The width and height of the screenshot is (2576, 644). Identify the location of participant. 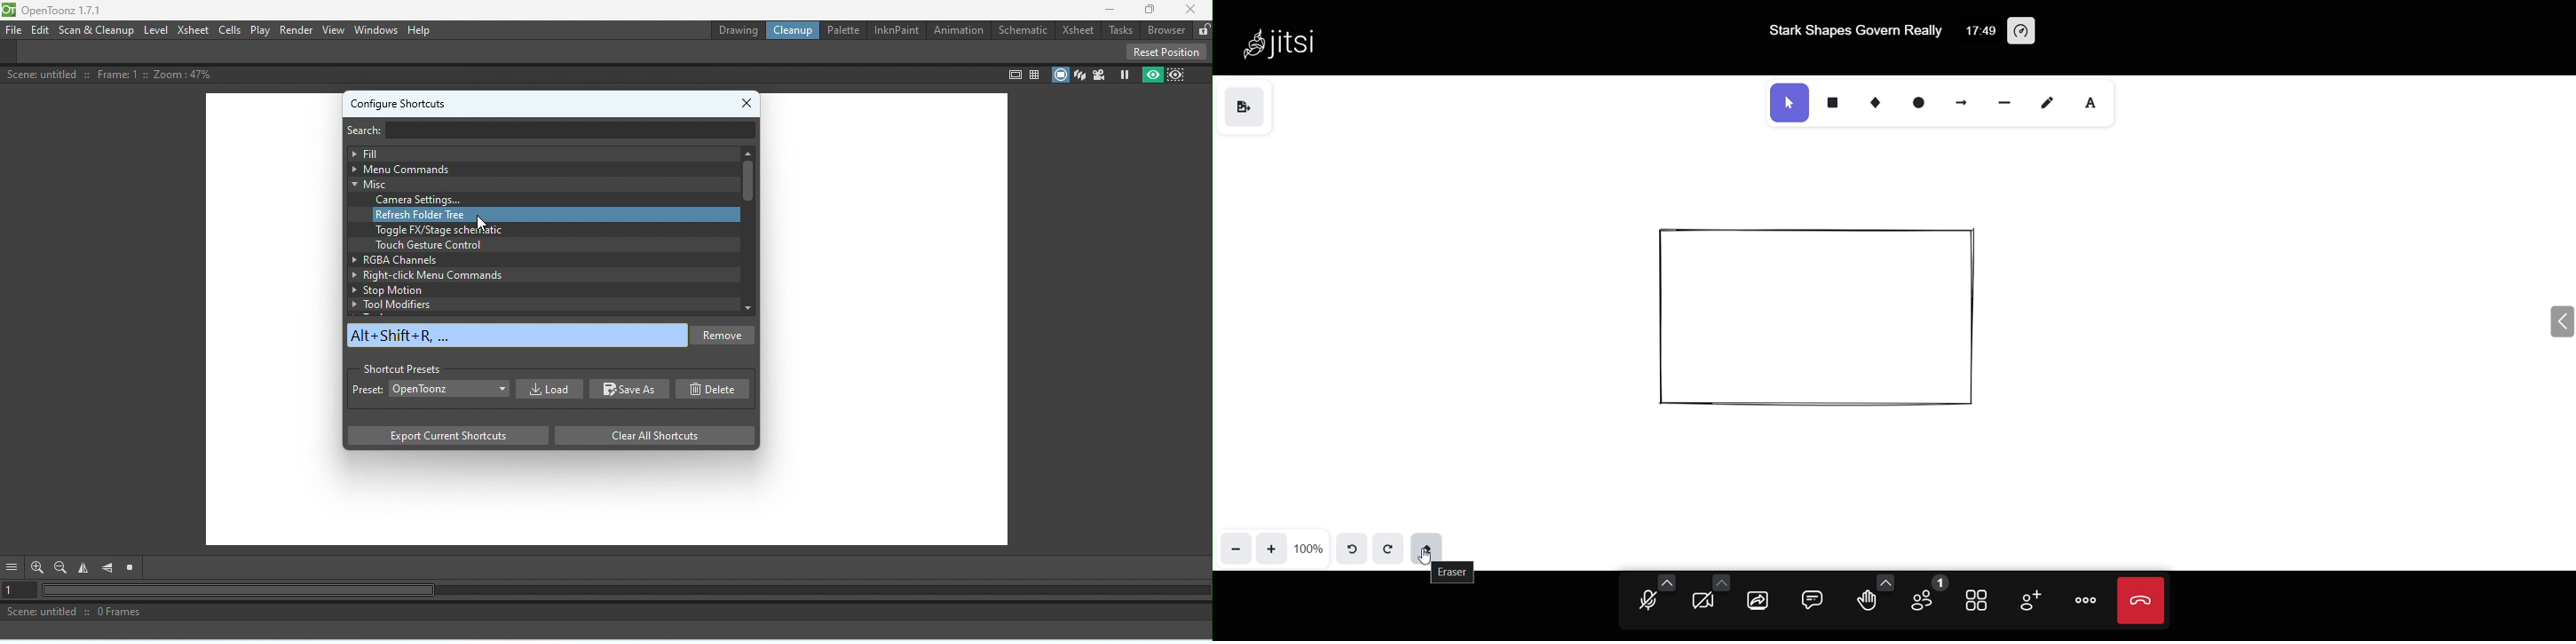
(1925, 594).